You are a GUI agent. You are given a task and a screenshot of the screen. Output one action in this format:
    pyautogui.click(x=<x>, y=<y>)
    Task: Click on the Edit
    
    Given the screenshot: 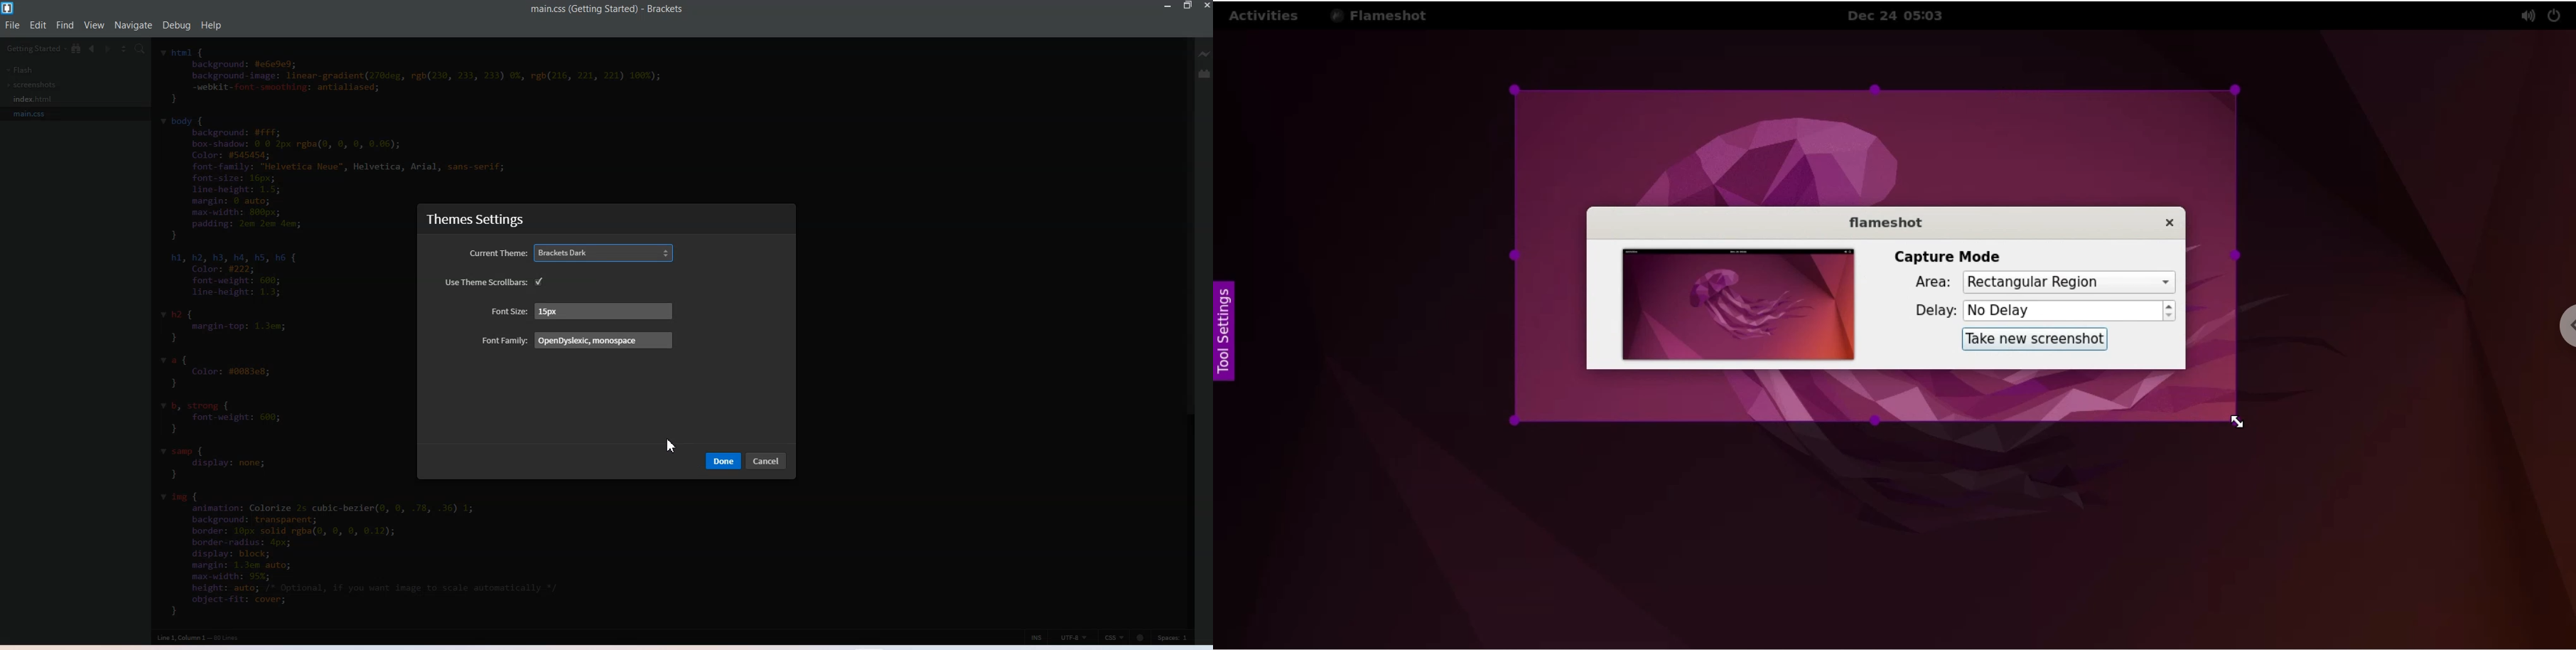 What is the action you would take?
    pyautogui.click(x=39, y=25)
    